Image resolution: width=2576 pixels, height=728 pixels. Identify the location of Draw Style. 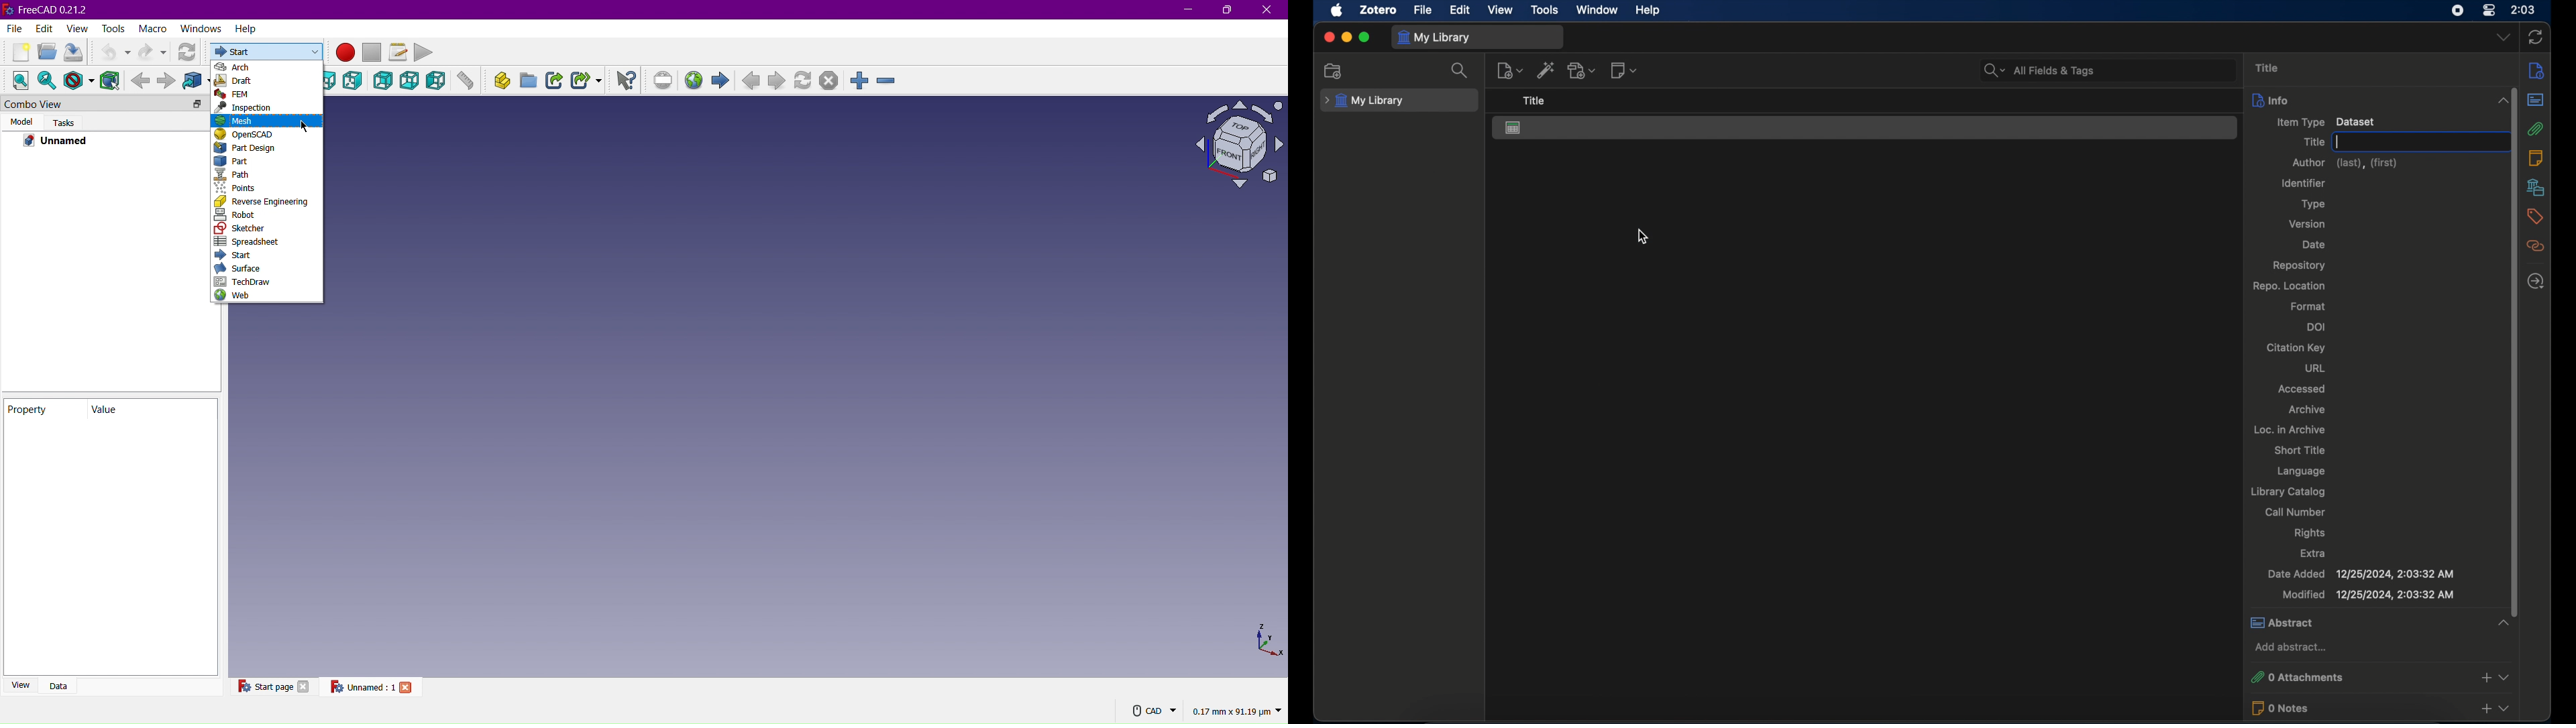
(79, 80).